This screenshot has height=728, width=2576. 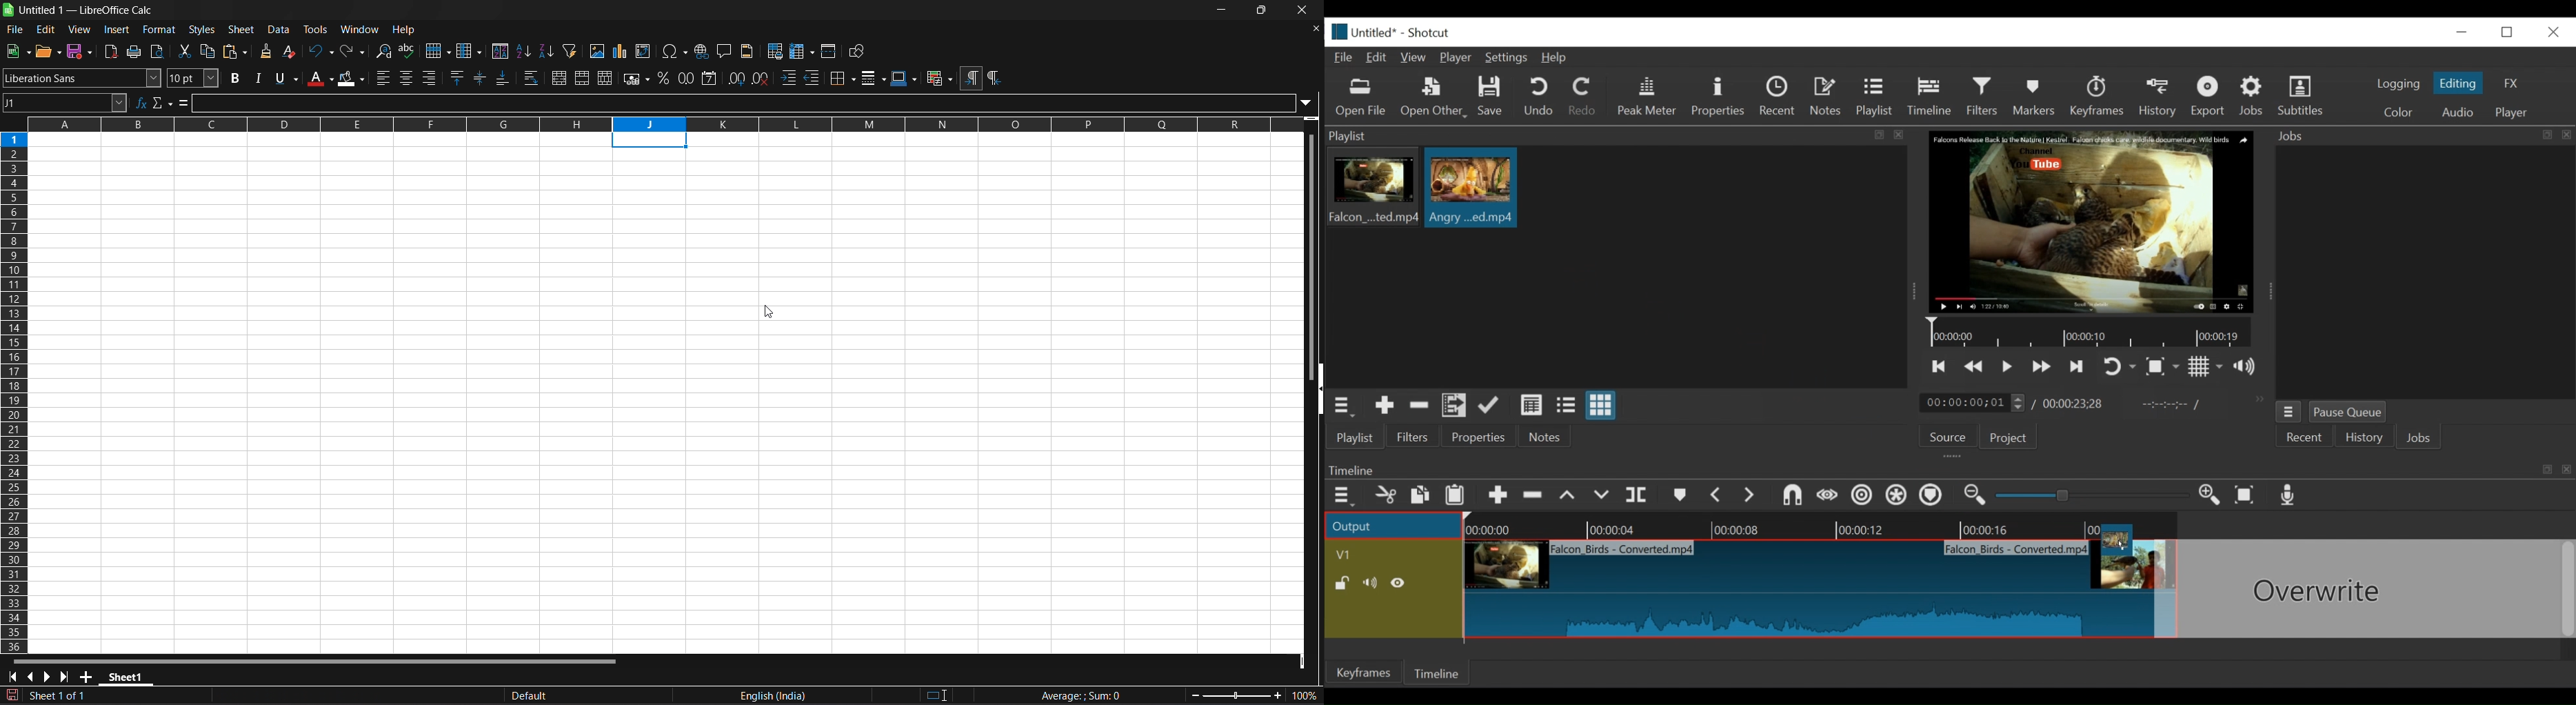 I want to click on Ripple , so click(x=1862, y=497).